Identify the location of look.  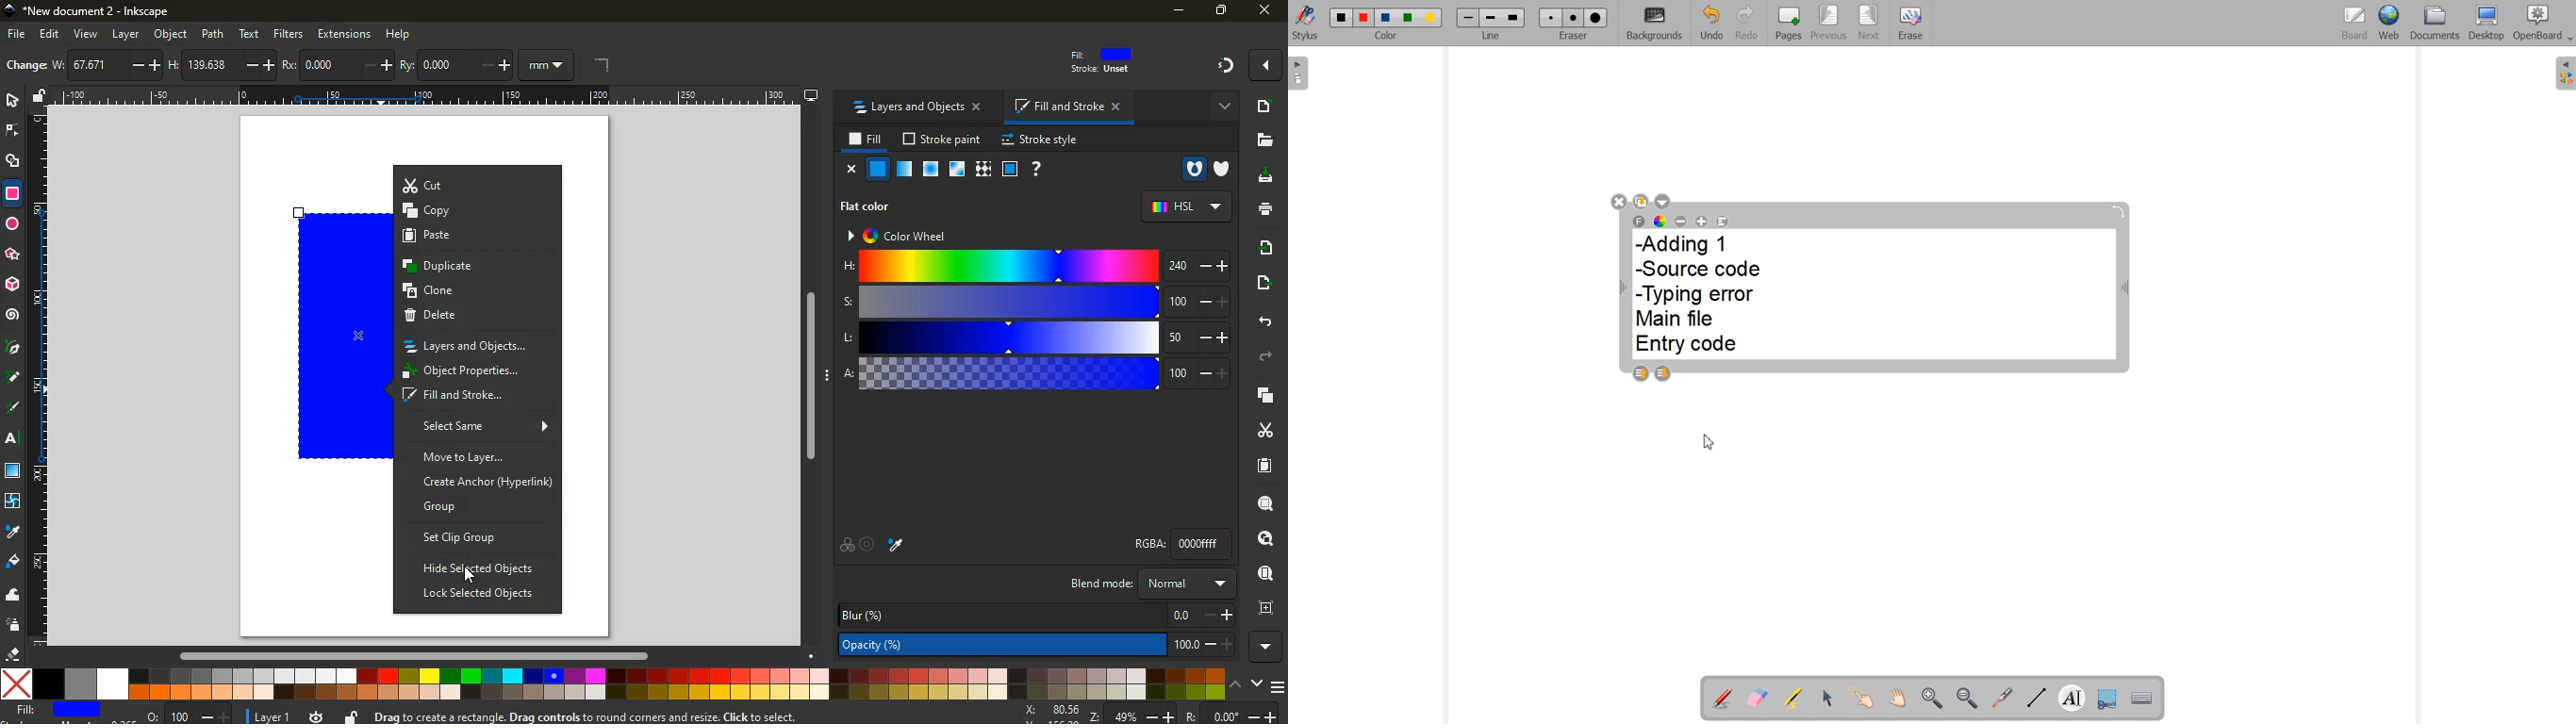
(1265, 537).